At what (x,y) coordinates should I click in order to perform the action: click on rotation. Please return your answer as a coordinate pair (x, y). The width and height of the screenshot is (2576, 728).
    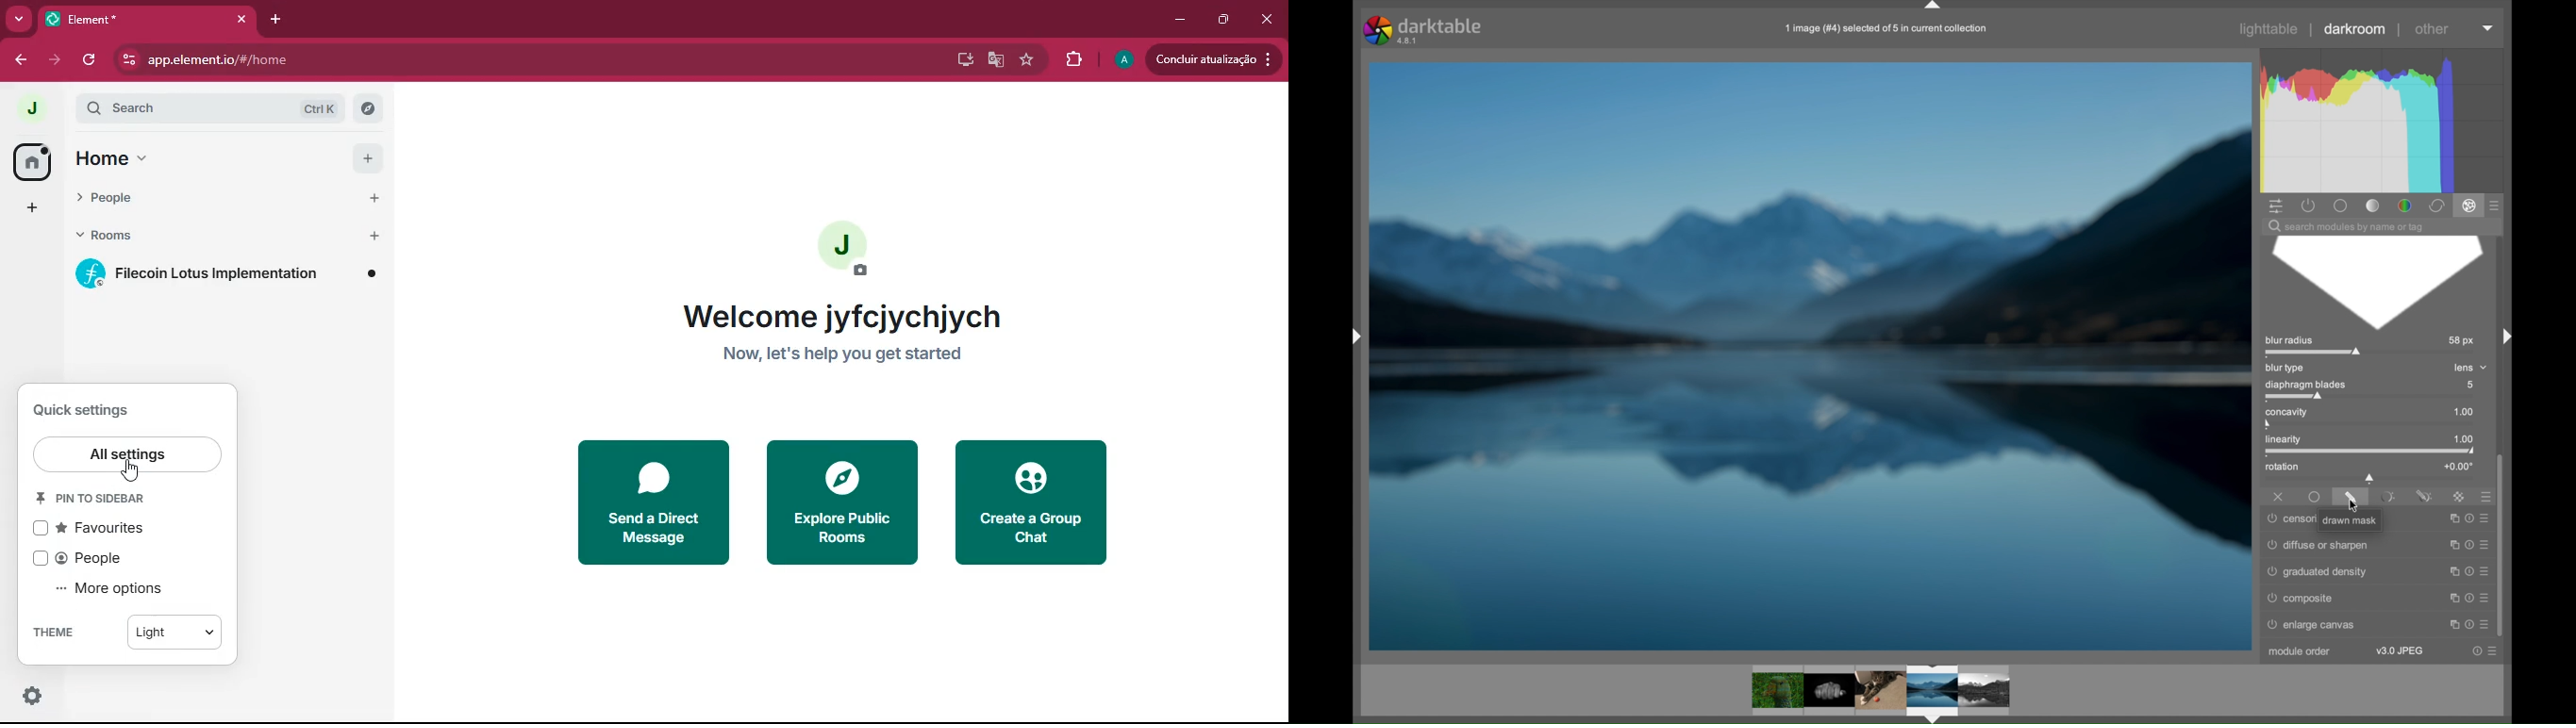
    Looking at the image, I should click on (2283, 467).